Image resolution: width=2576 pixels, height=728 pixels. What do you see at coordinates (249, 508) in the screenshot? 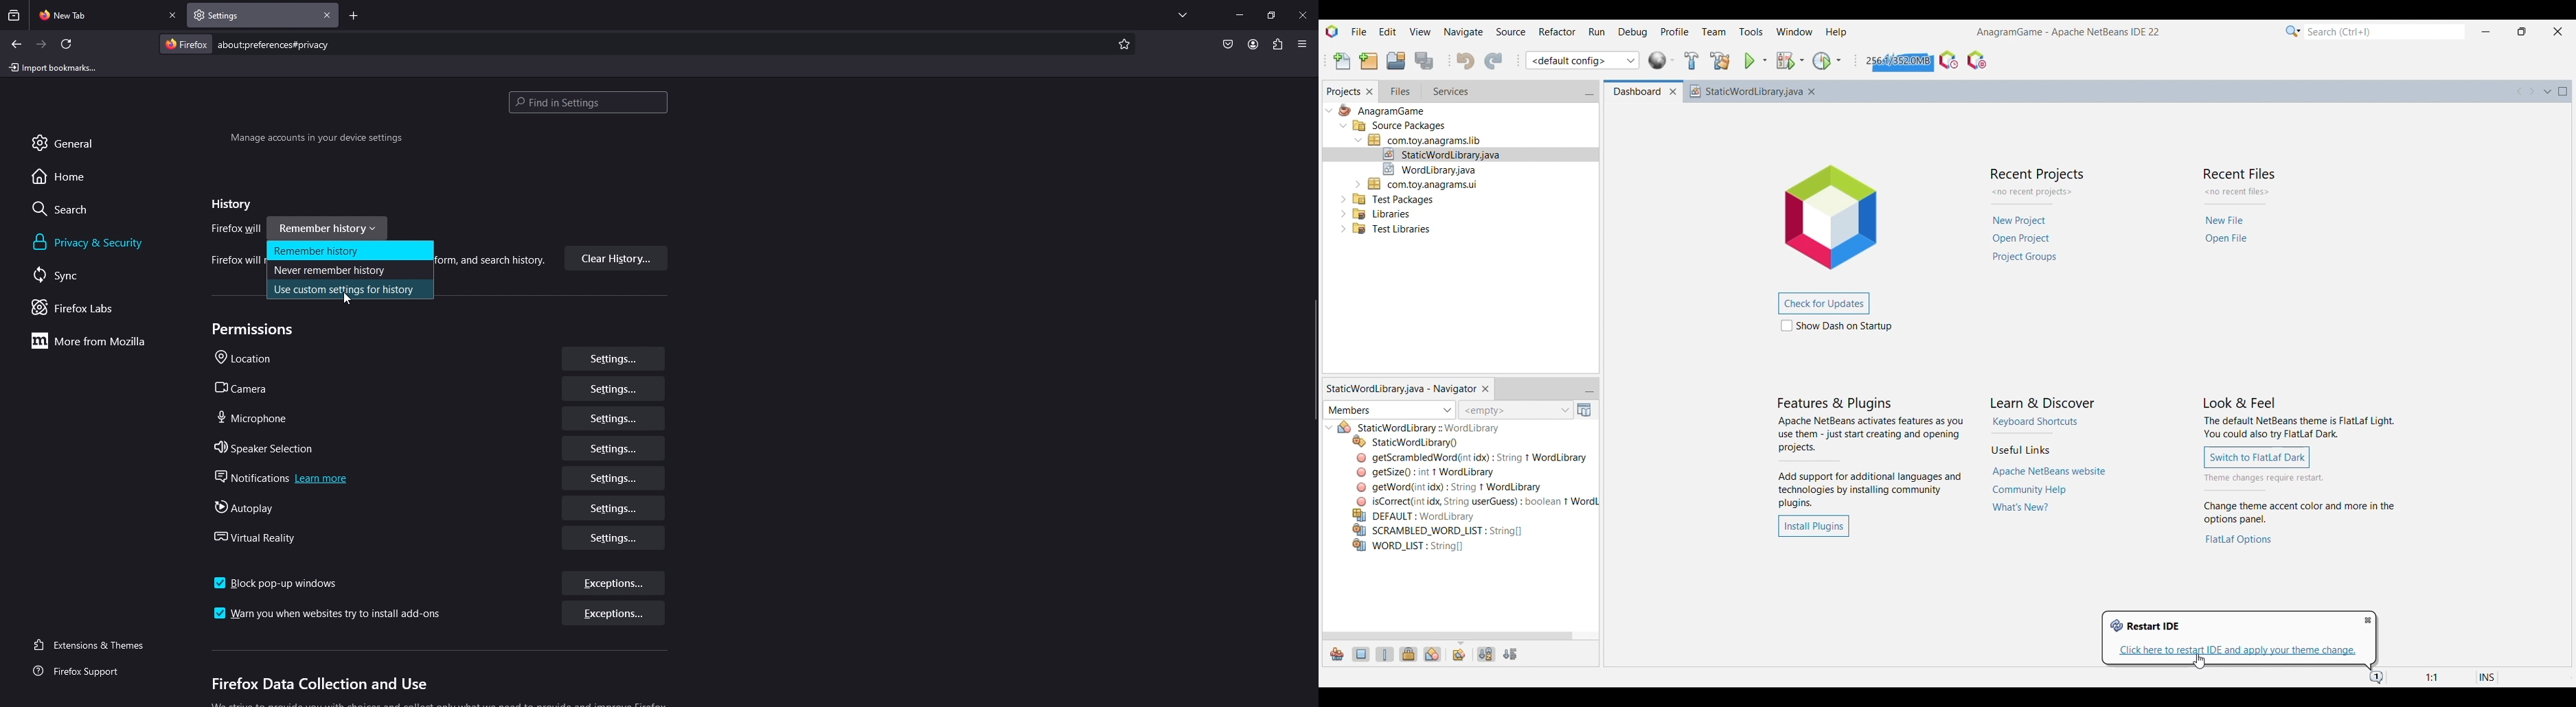
I see `autoplay` at bounding box center [249, 508].